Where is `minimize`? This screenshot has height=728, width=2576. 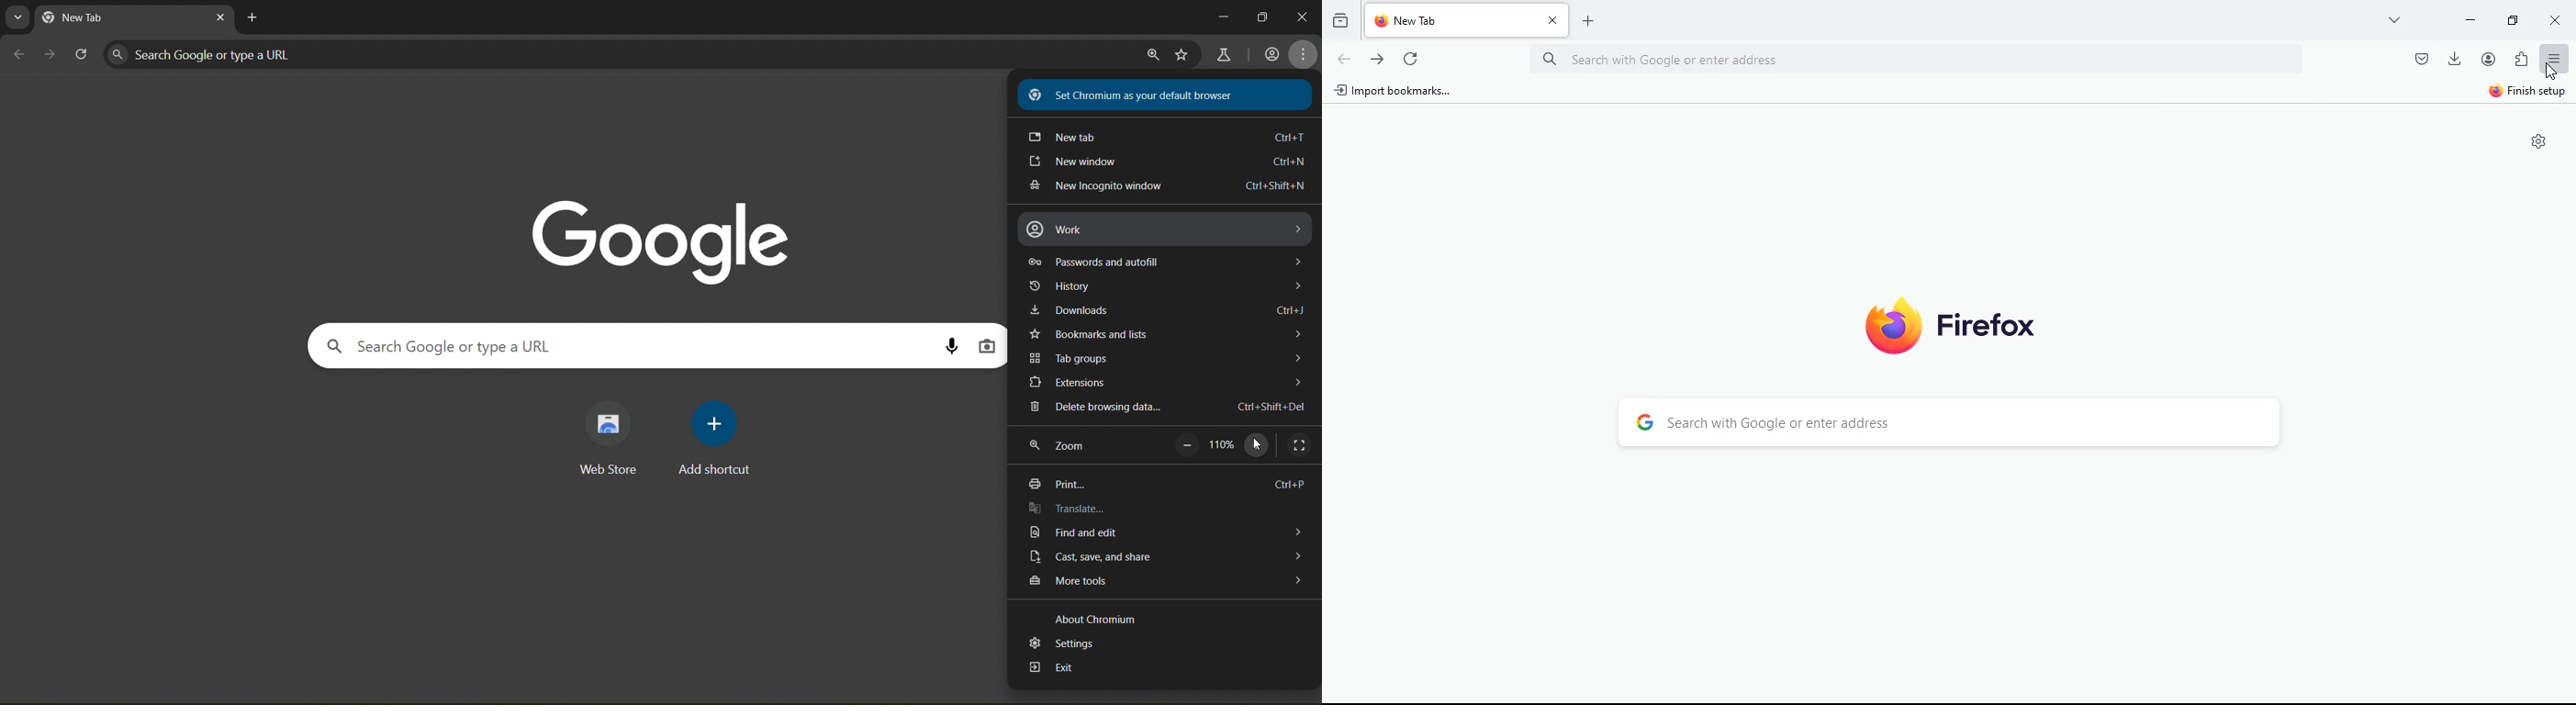 minimize is located at coordinates (2470, 18).